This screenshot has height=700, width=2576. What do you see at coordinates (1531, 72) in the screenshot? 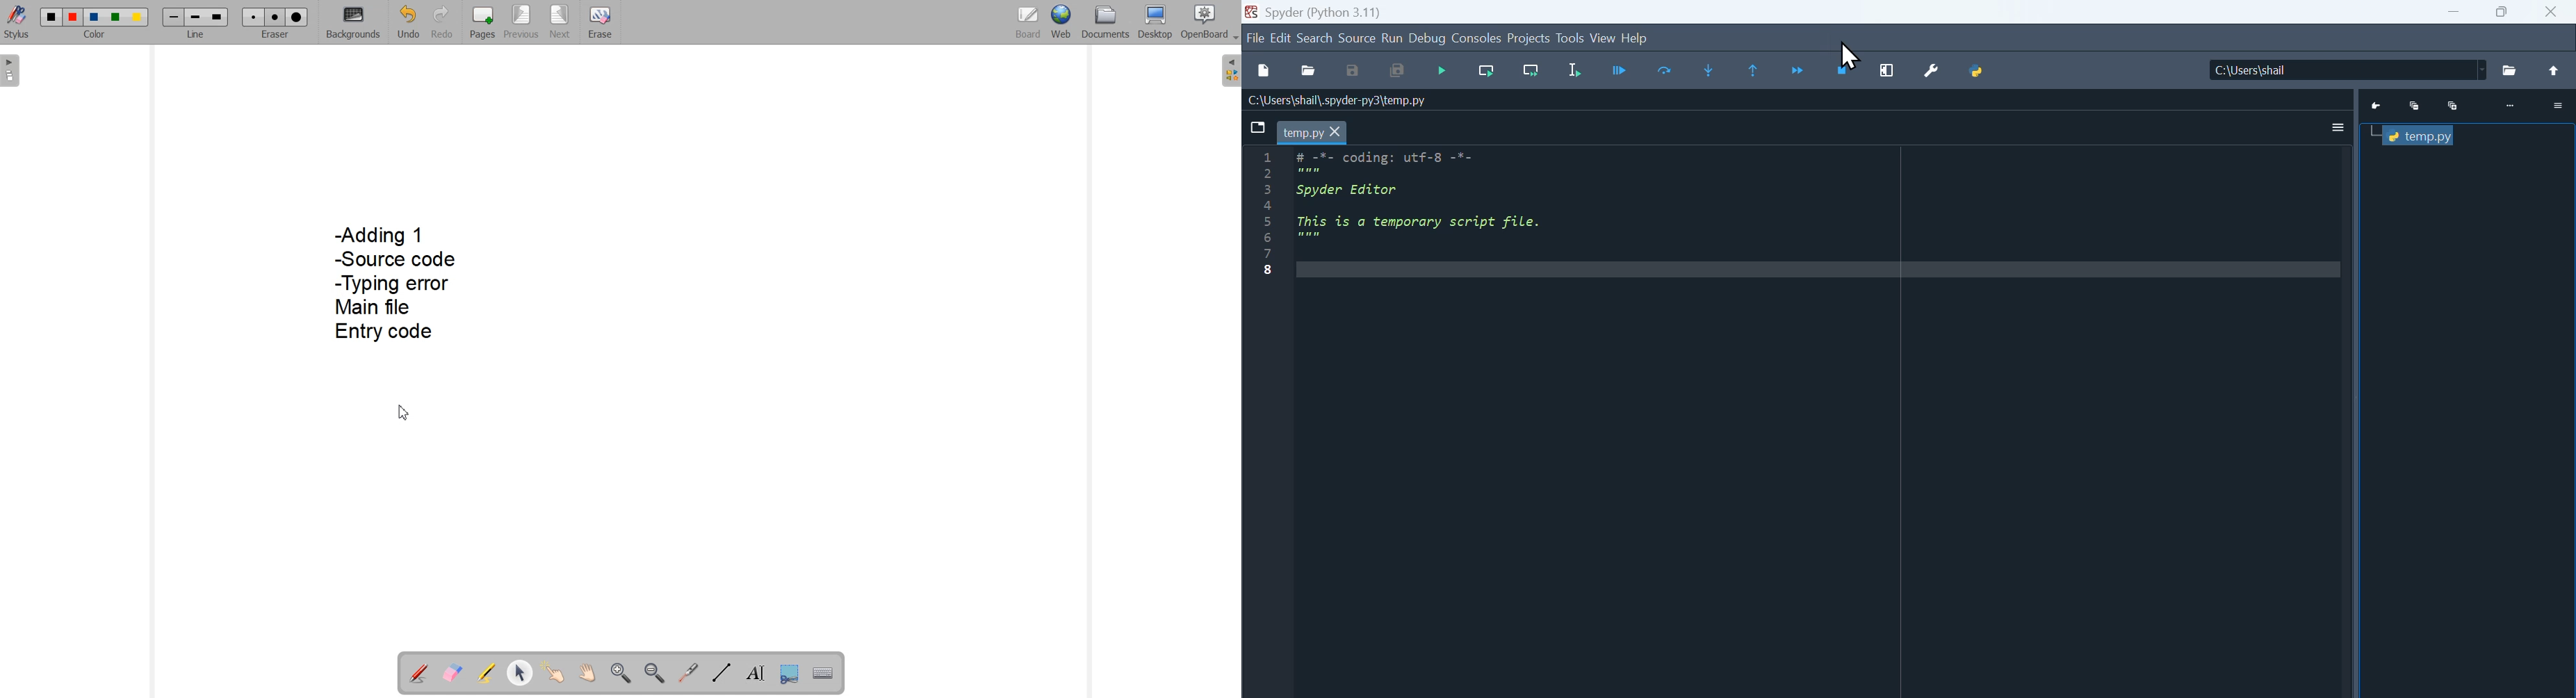
I see `Run current cell go to next one` at bounding box center [1531, 72].